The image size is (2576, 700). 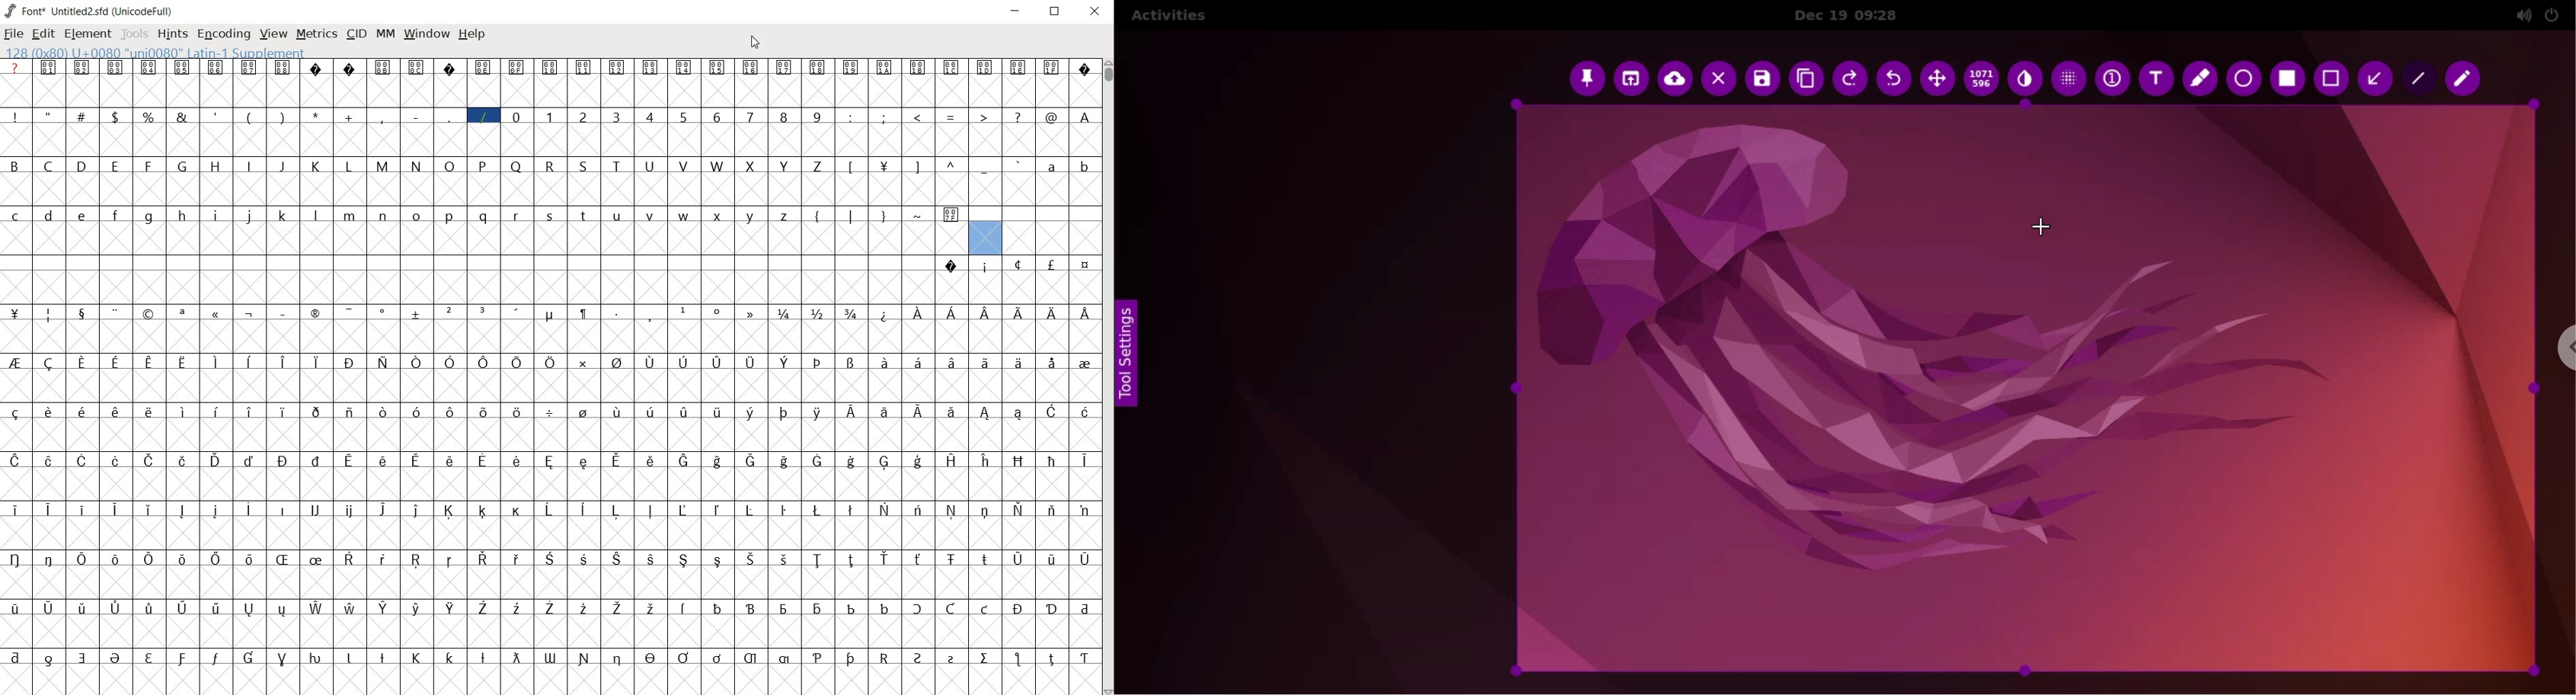 I want to click on glyph, so click(x=784, y=314).